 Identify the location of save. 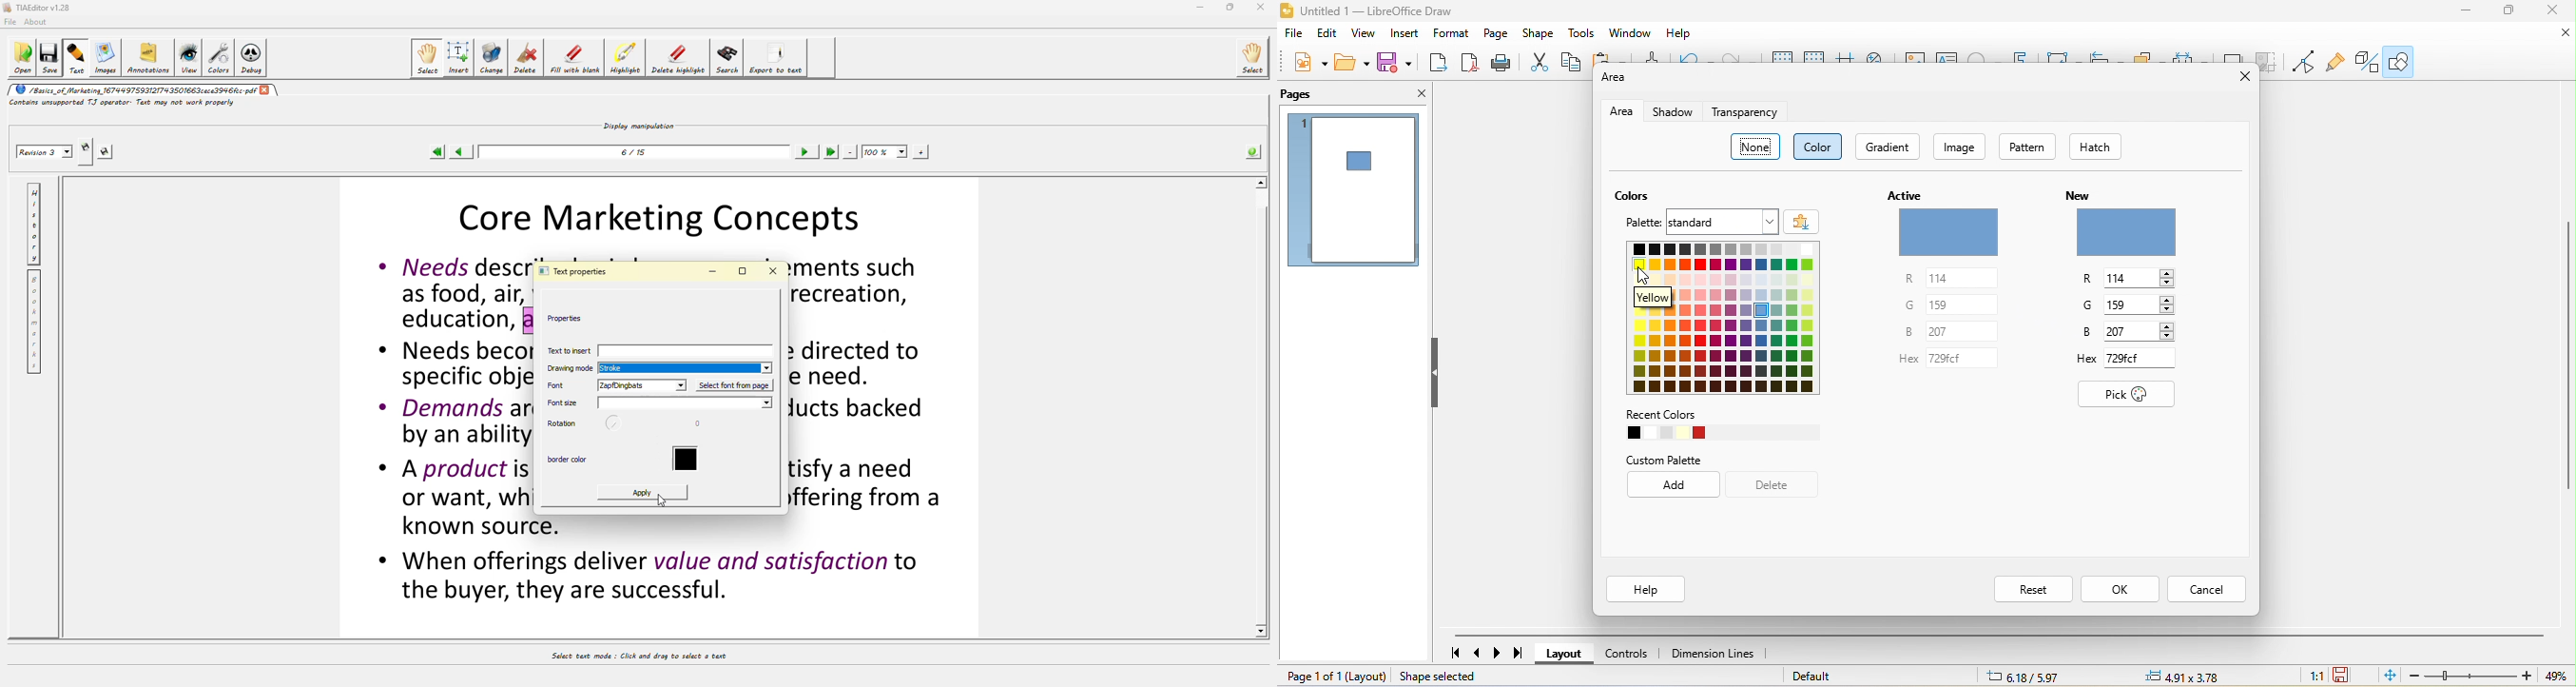
(1398, 62).